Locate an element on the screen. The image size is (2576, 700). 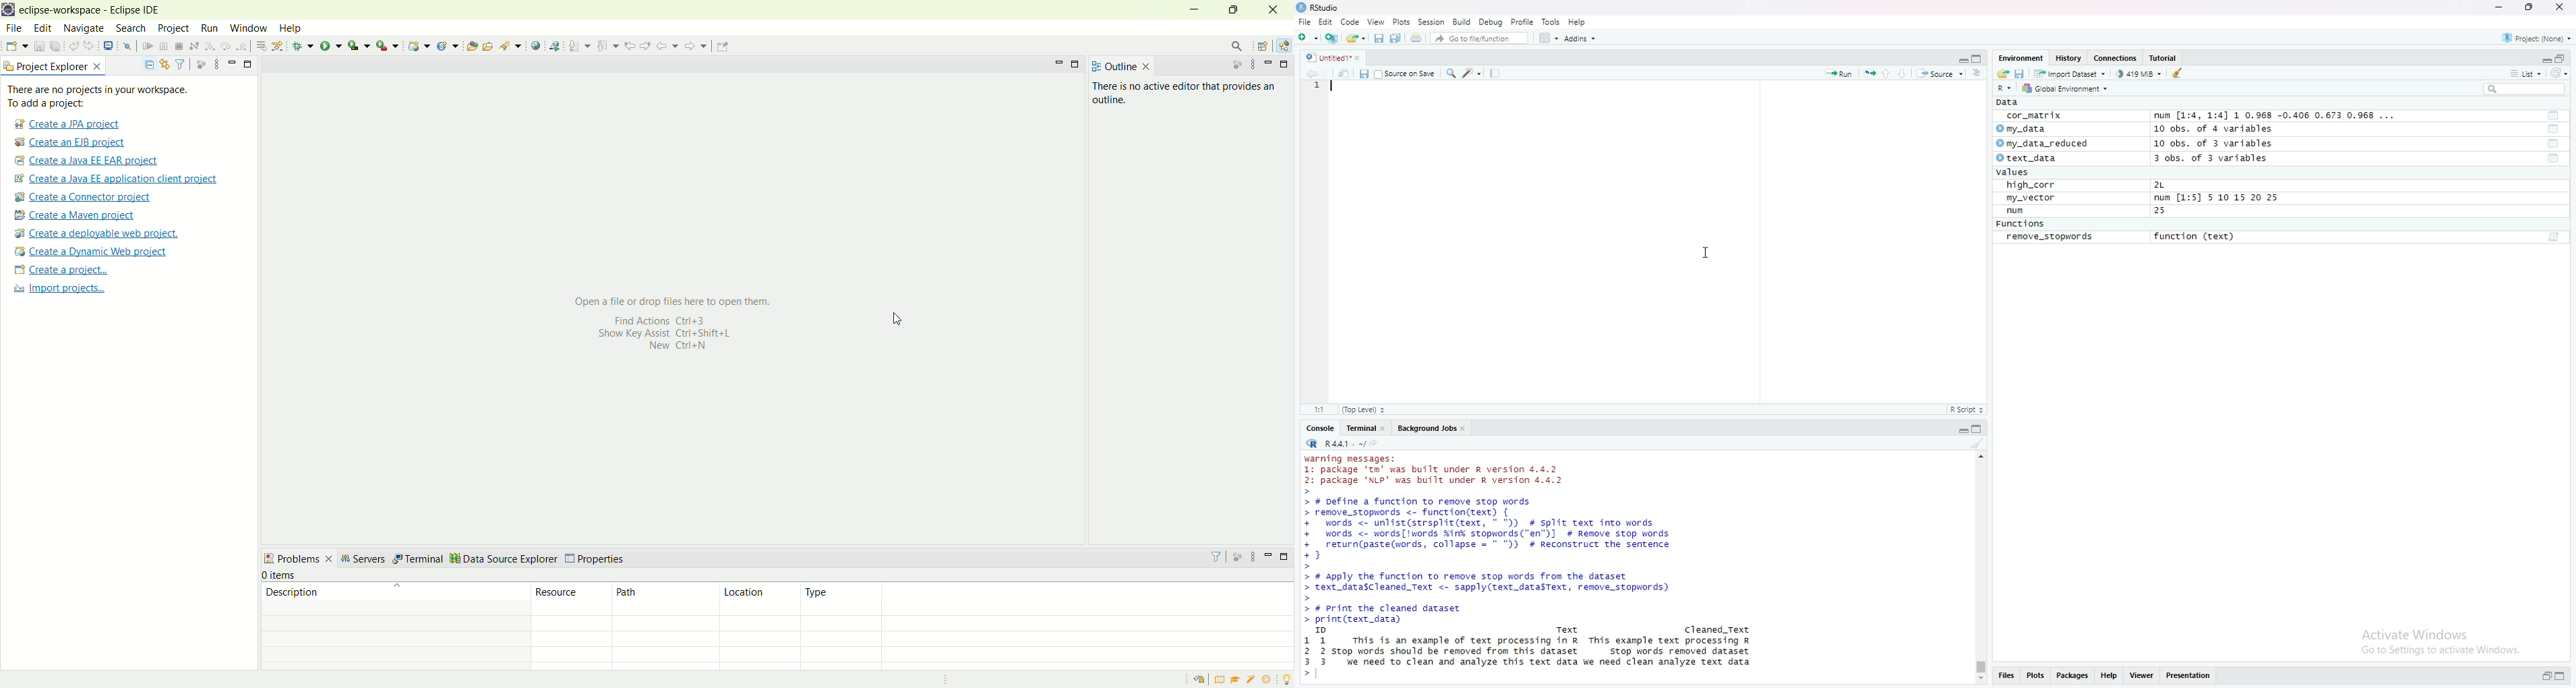
419MB is located at coordinates (2138, 75).